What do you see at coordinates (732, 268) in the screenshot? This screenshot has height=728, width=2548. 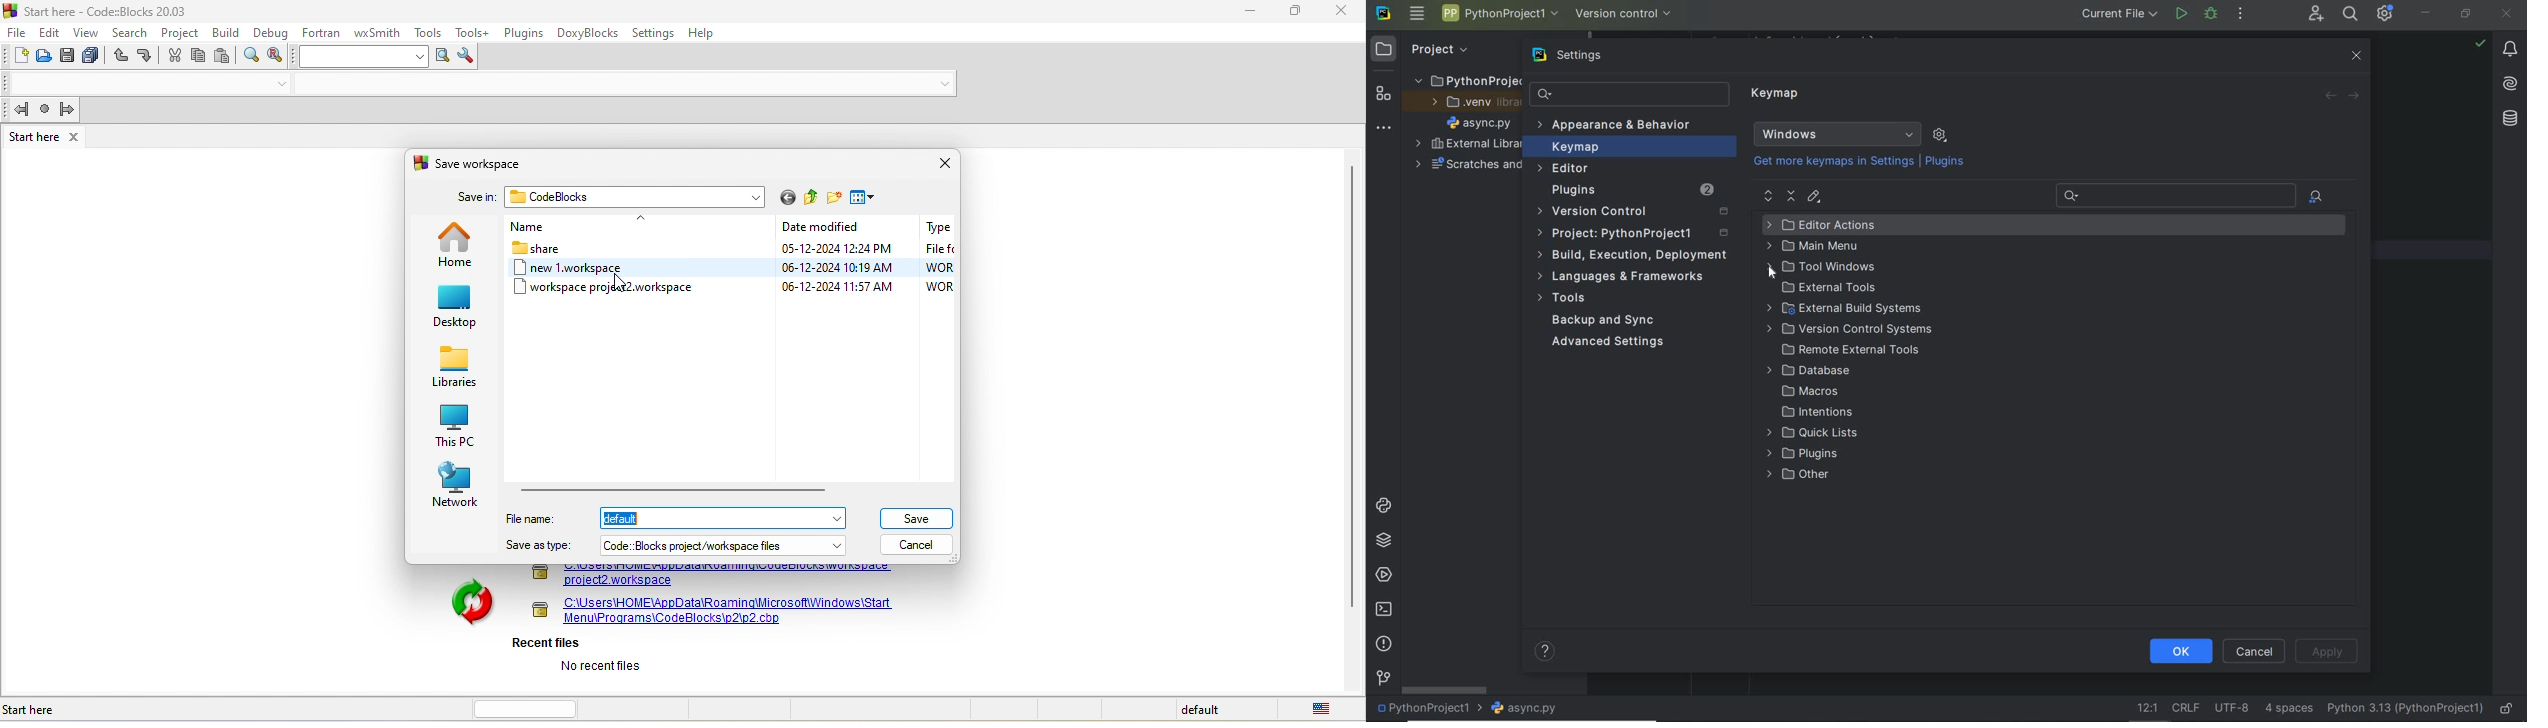 I see `new 1.workspace 06-12-2024 10:19AM WOR` at bounding box center [732, 268].